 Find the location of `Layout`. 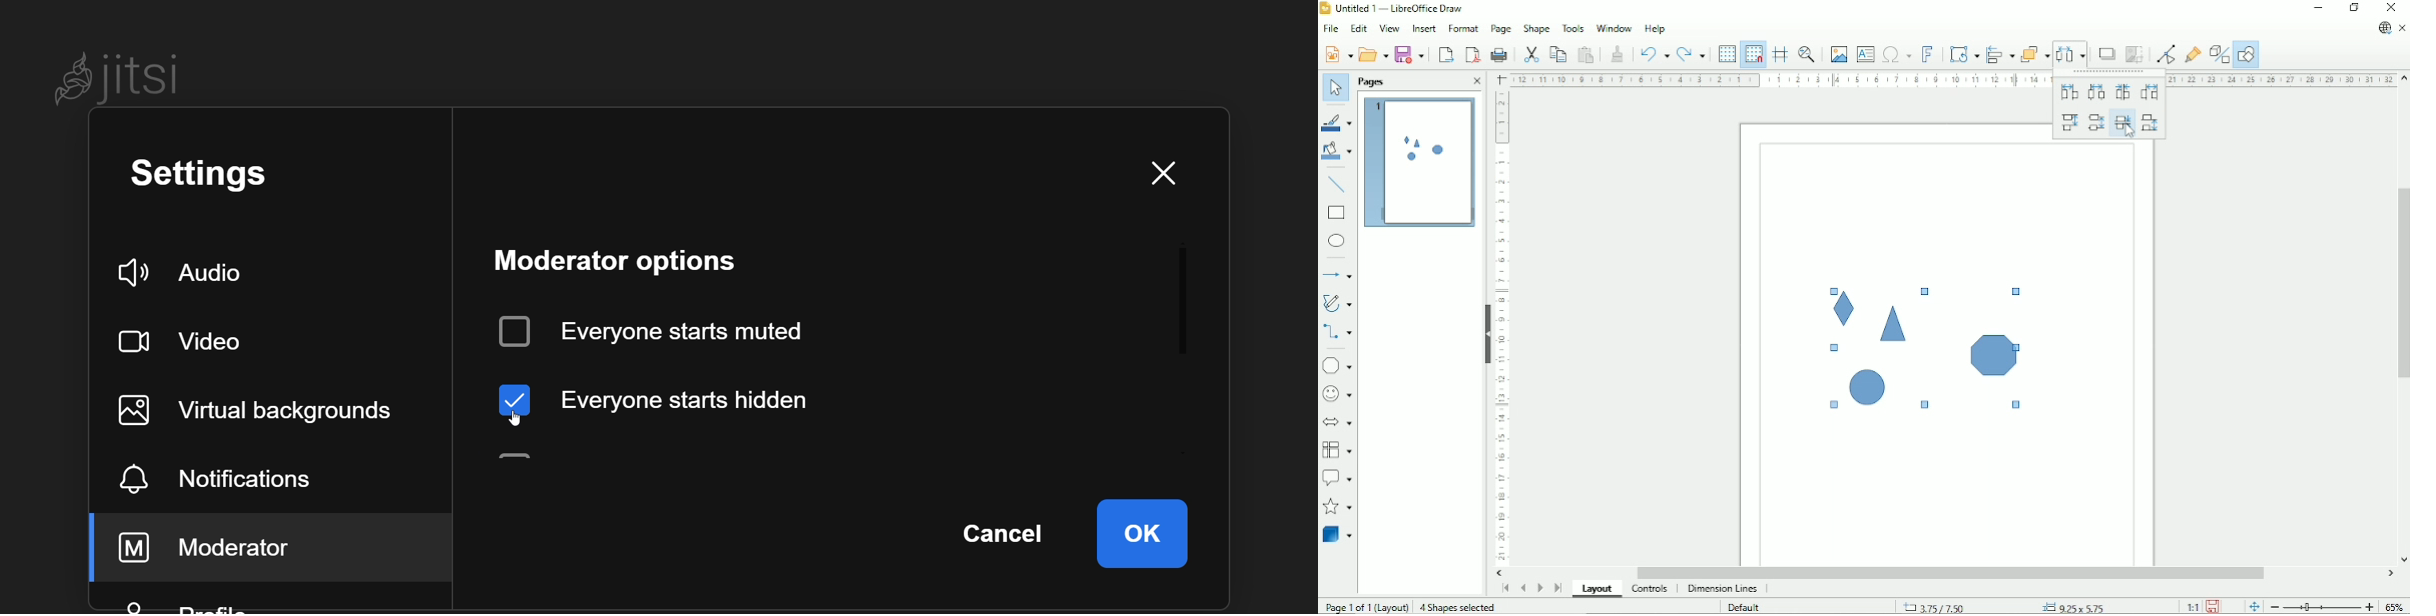

Layout is located at coordinates (1597, 588).